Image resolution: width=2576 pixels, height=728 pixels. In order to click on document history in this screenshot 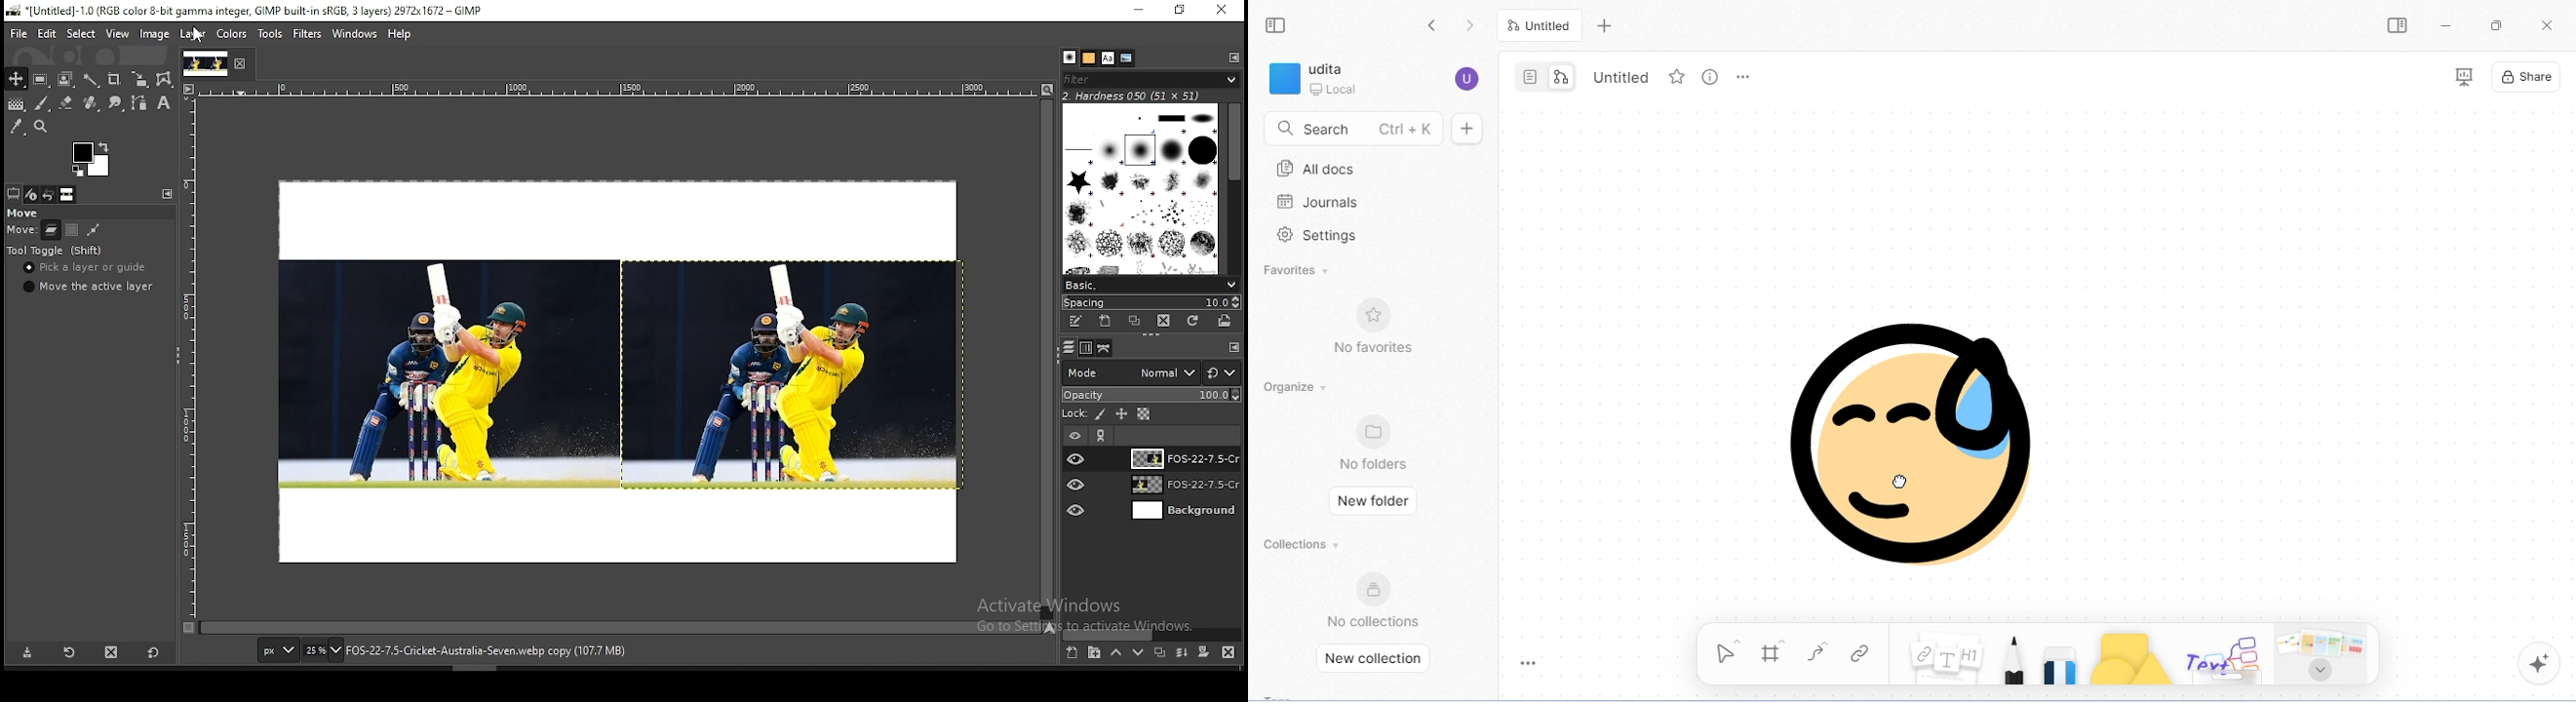, I will do `click(1127, 58)`.